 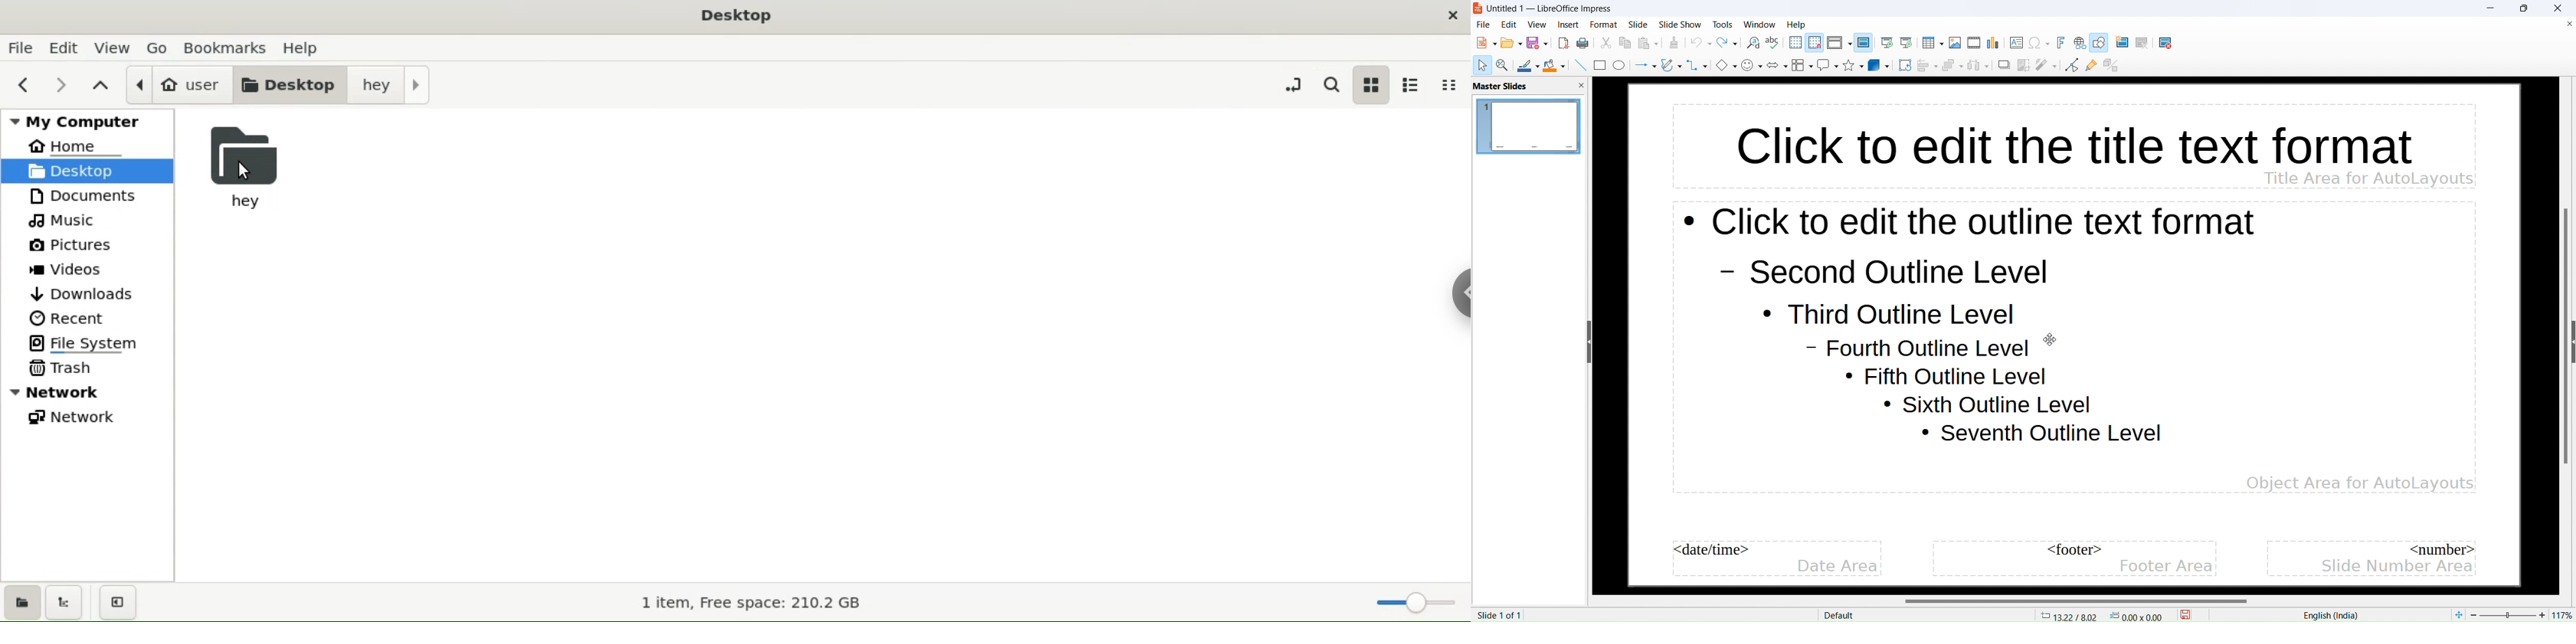 What do you see at coordinates (1927, 66) in the screenshot?
I see `align objects` at bounding box center [1927, 66].